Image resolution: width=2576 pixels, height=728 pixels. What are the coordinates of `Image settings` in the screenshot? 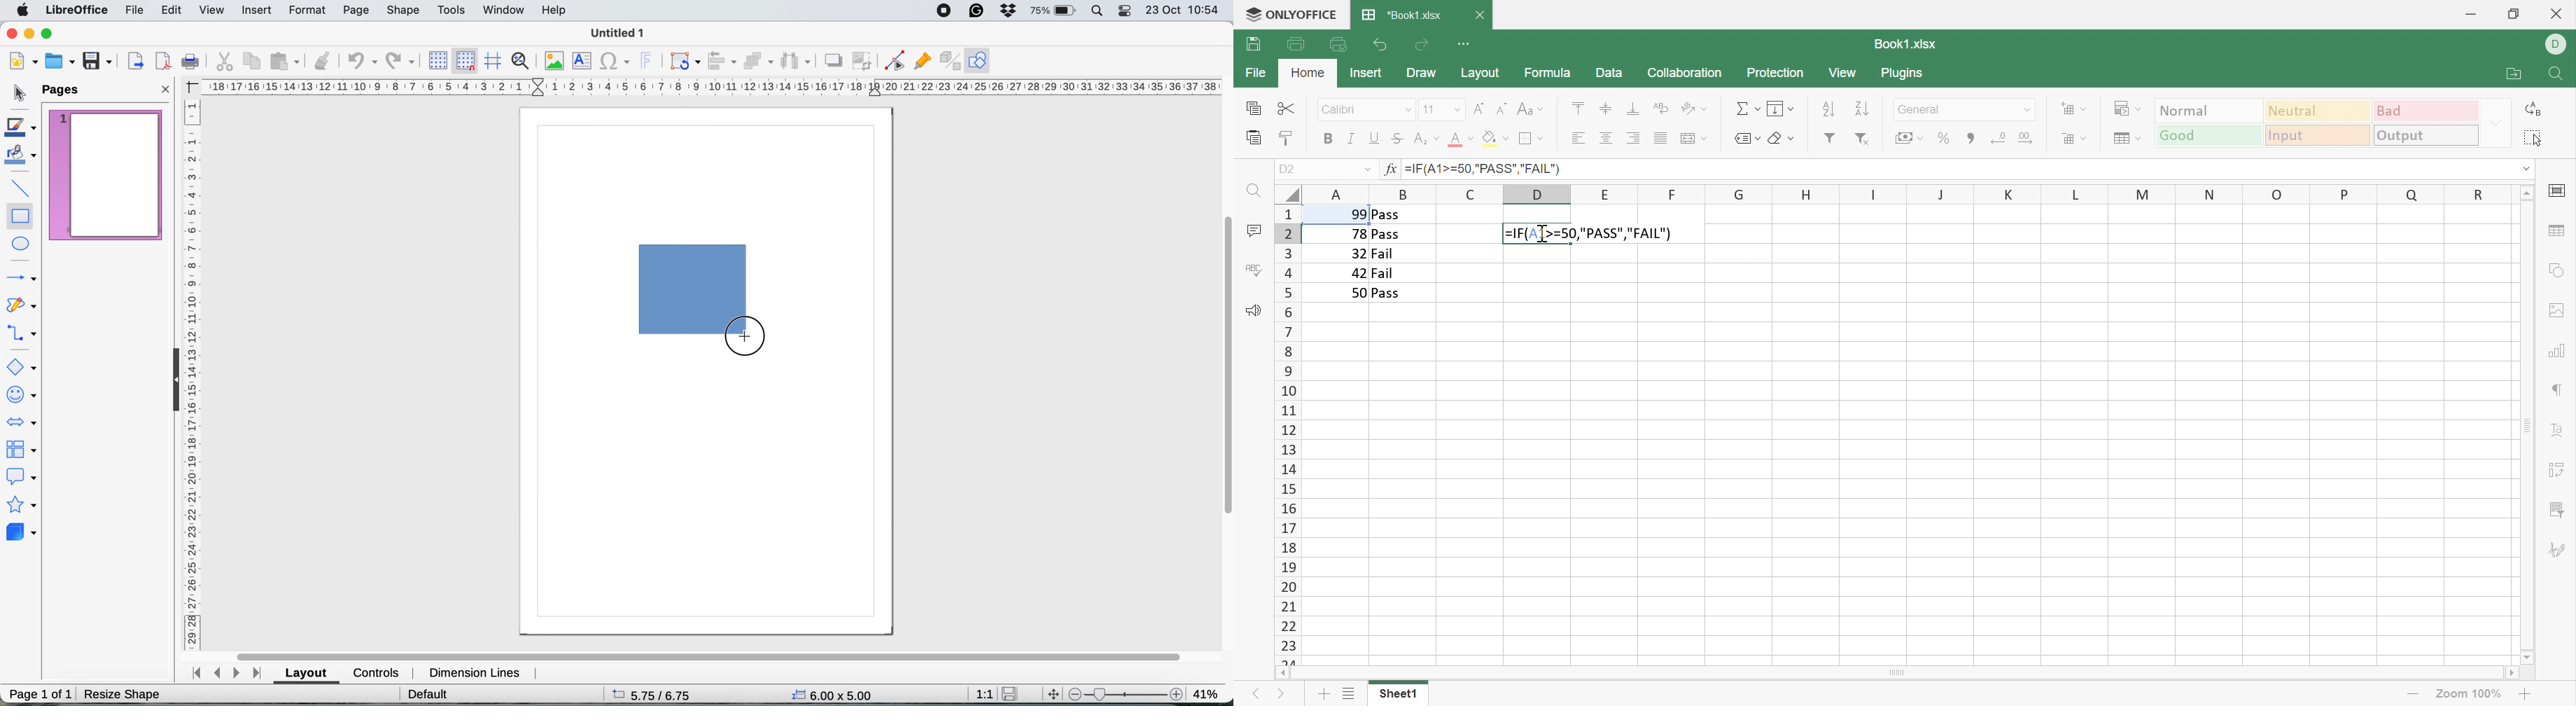 It's located at (2559, 309).